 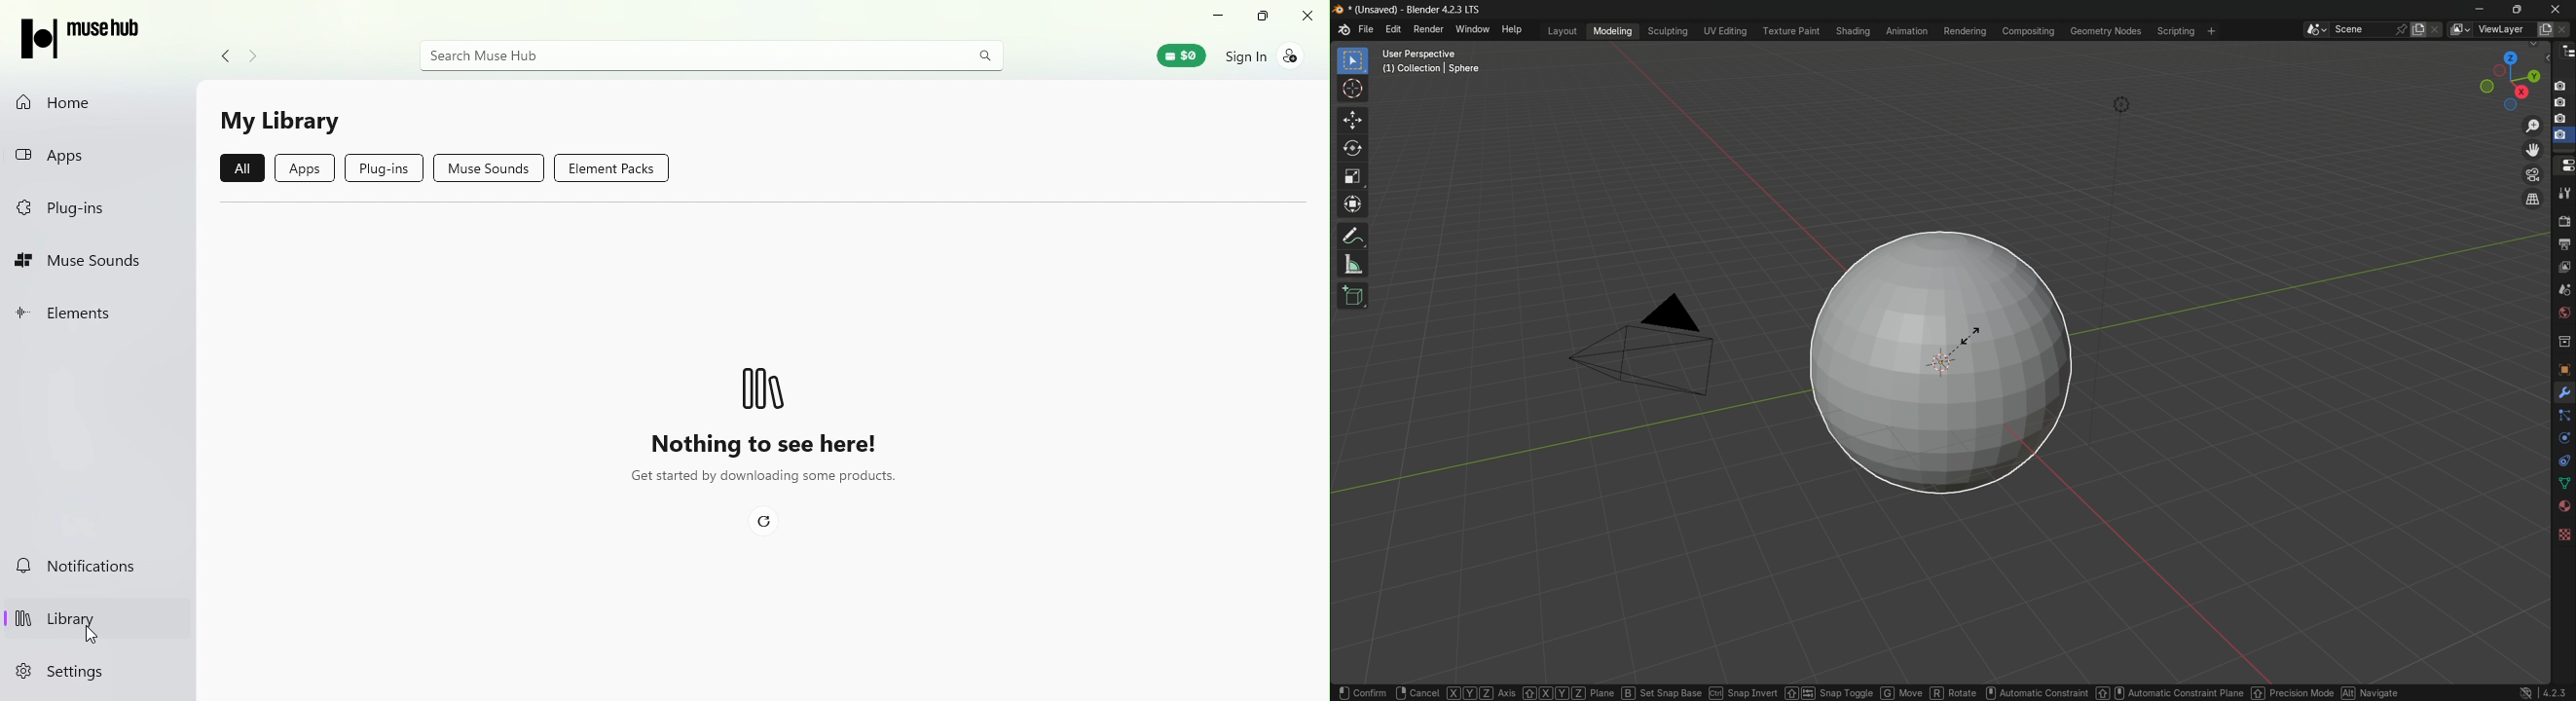 What do you see at coordinates (1683, 689) in the screenshot?
I see `snap base ctrl` at bounding box center [1683, 689].